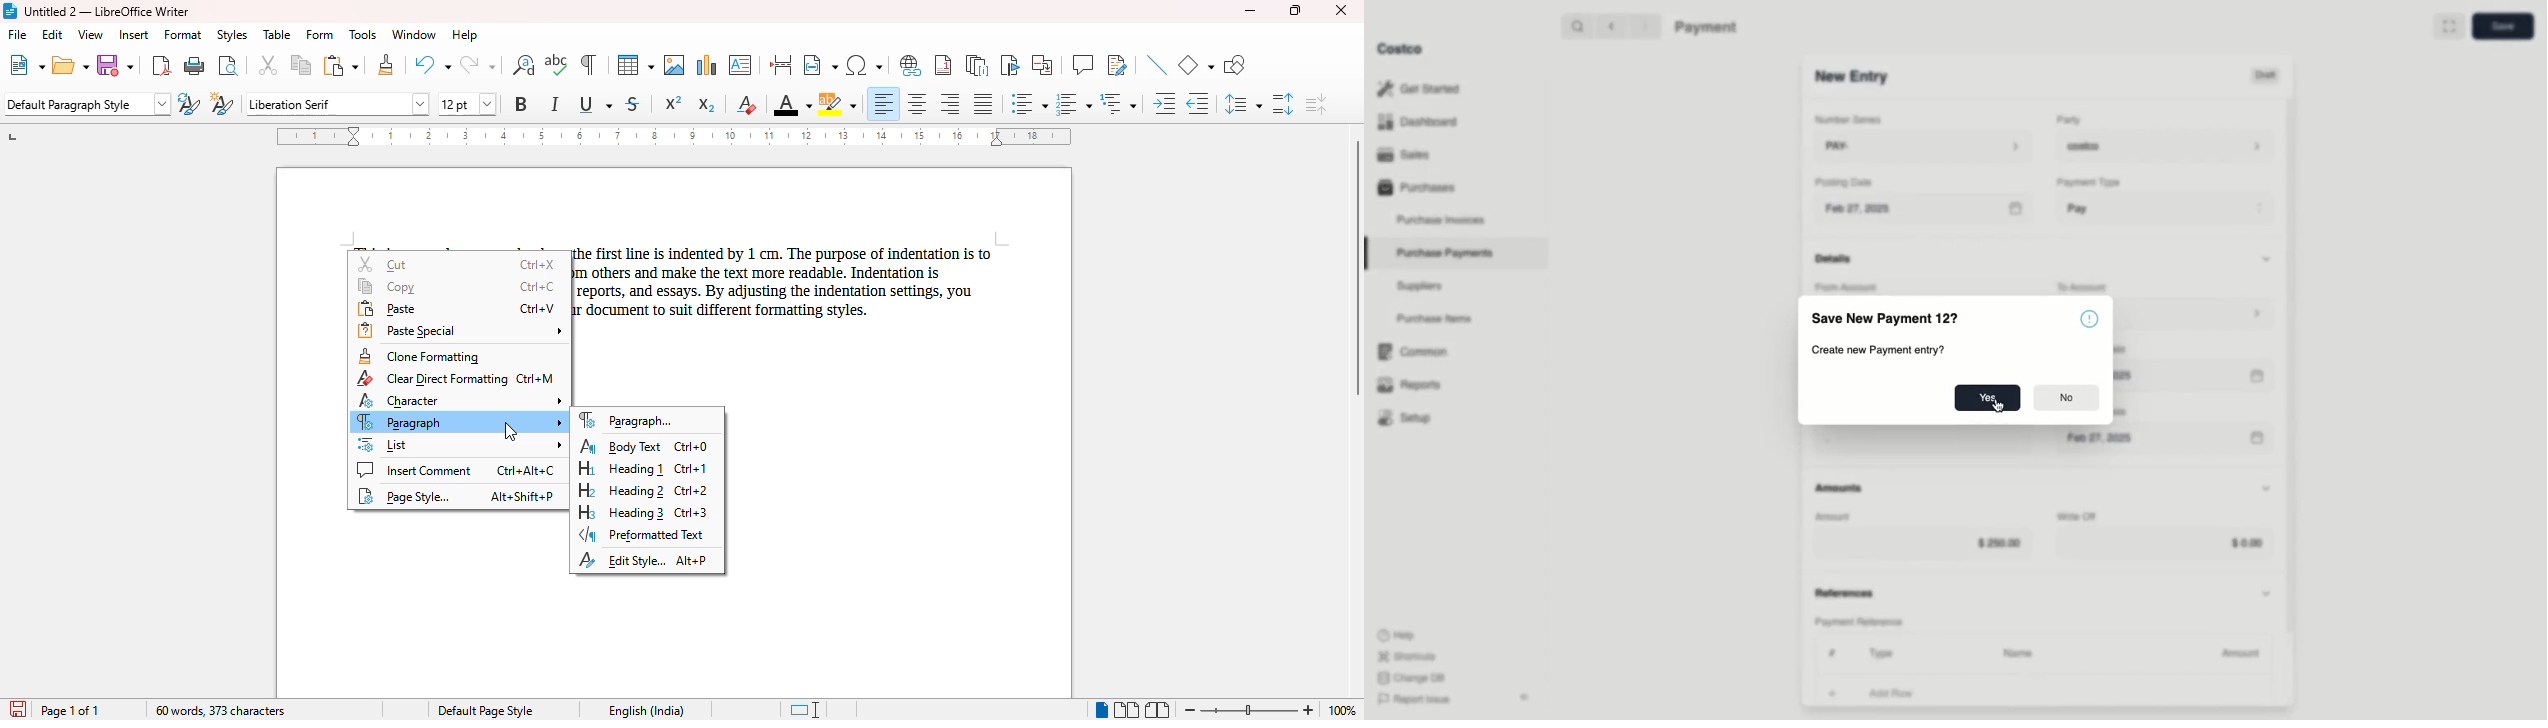  Describe the element at coordinates (2509, 683) in the screenshot. I see `Close` at that location.